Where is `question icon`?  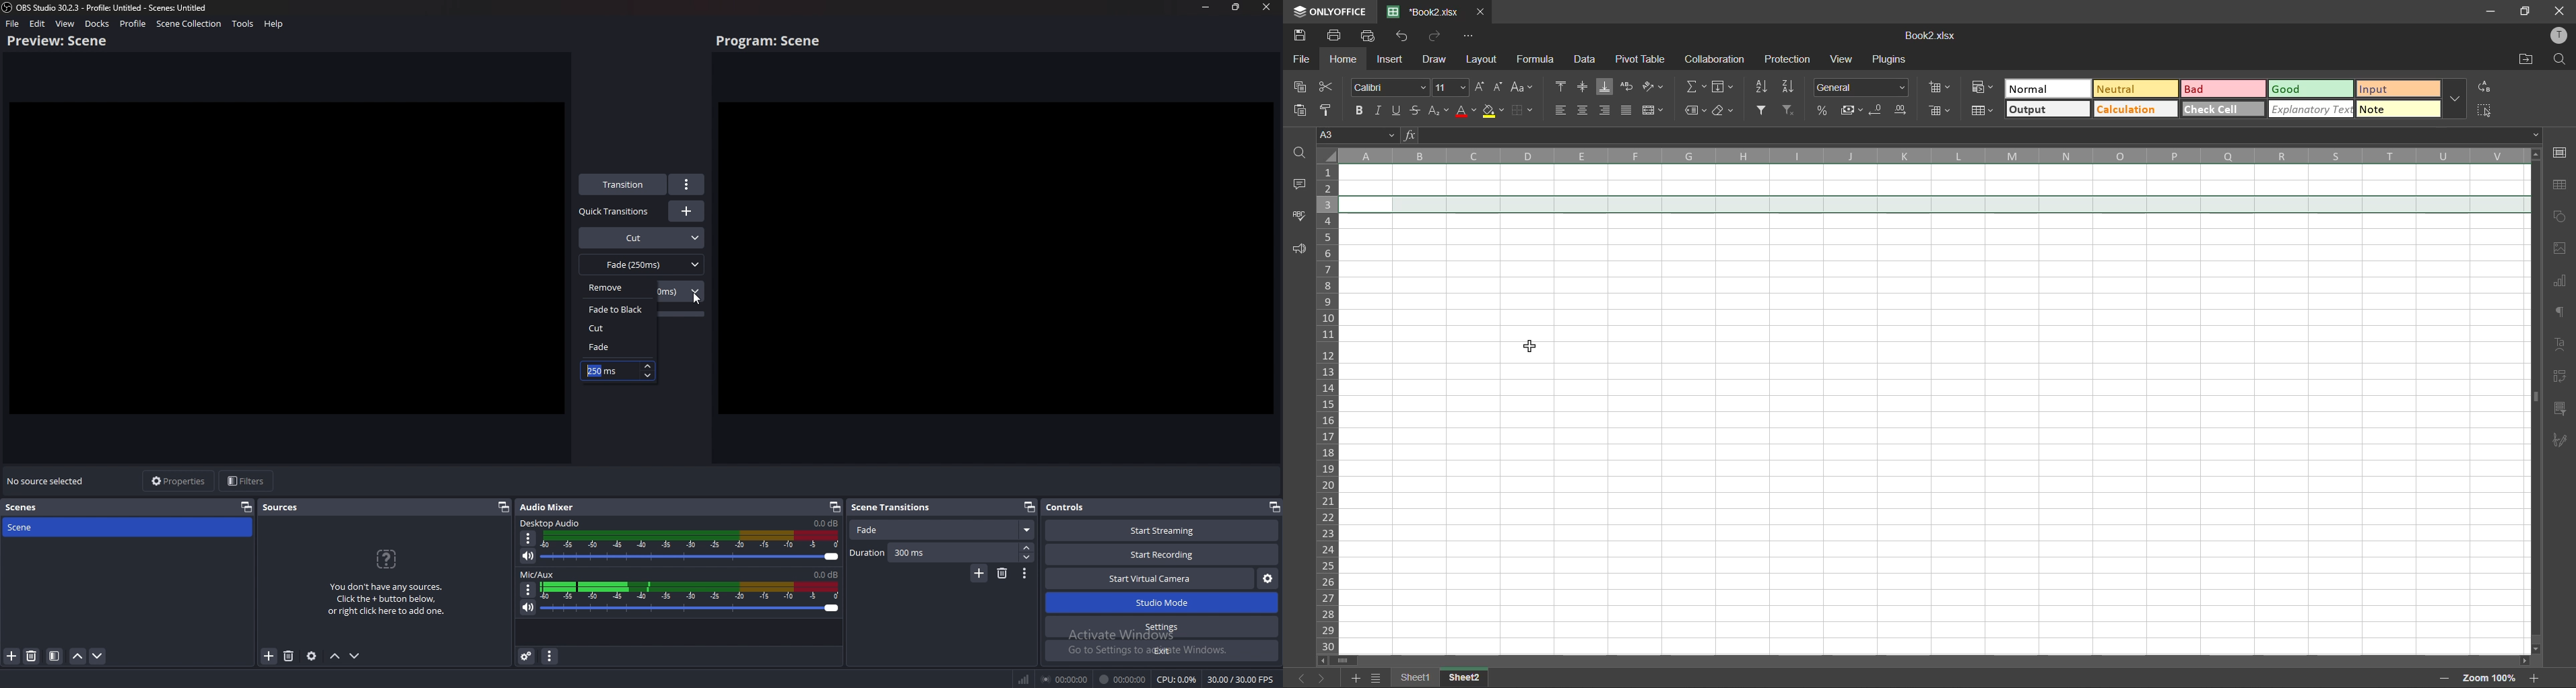
question icon is located at coordinates (388, 559).